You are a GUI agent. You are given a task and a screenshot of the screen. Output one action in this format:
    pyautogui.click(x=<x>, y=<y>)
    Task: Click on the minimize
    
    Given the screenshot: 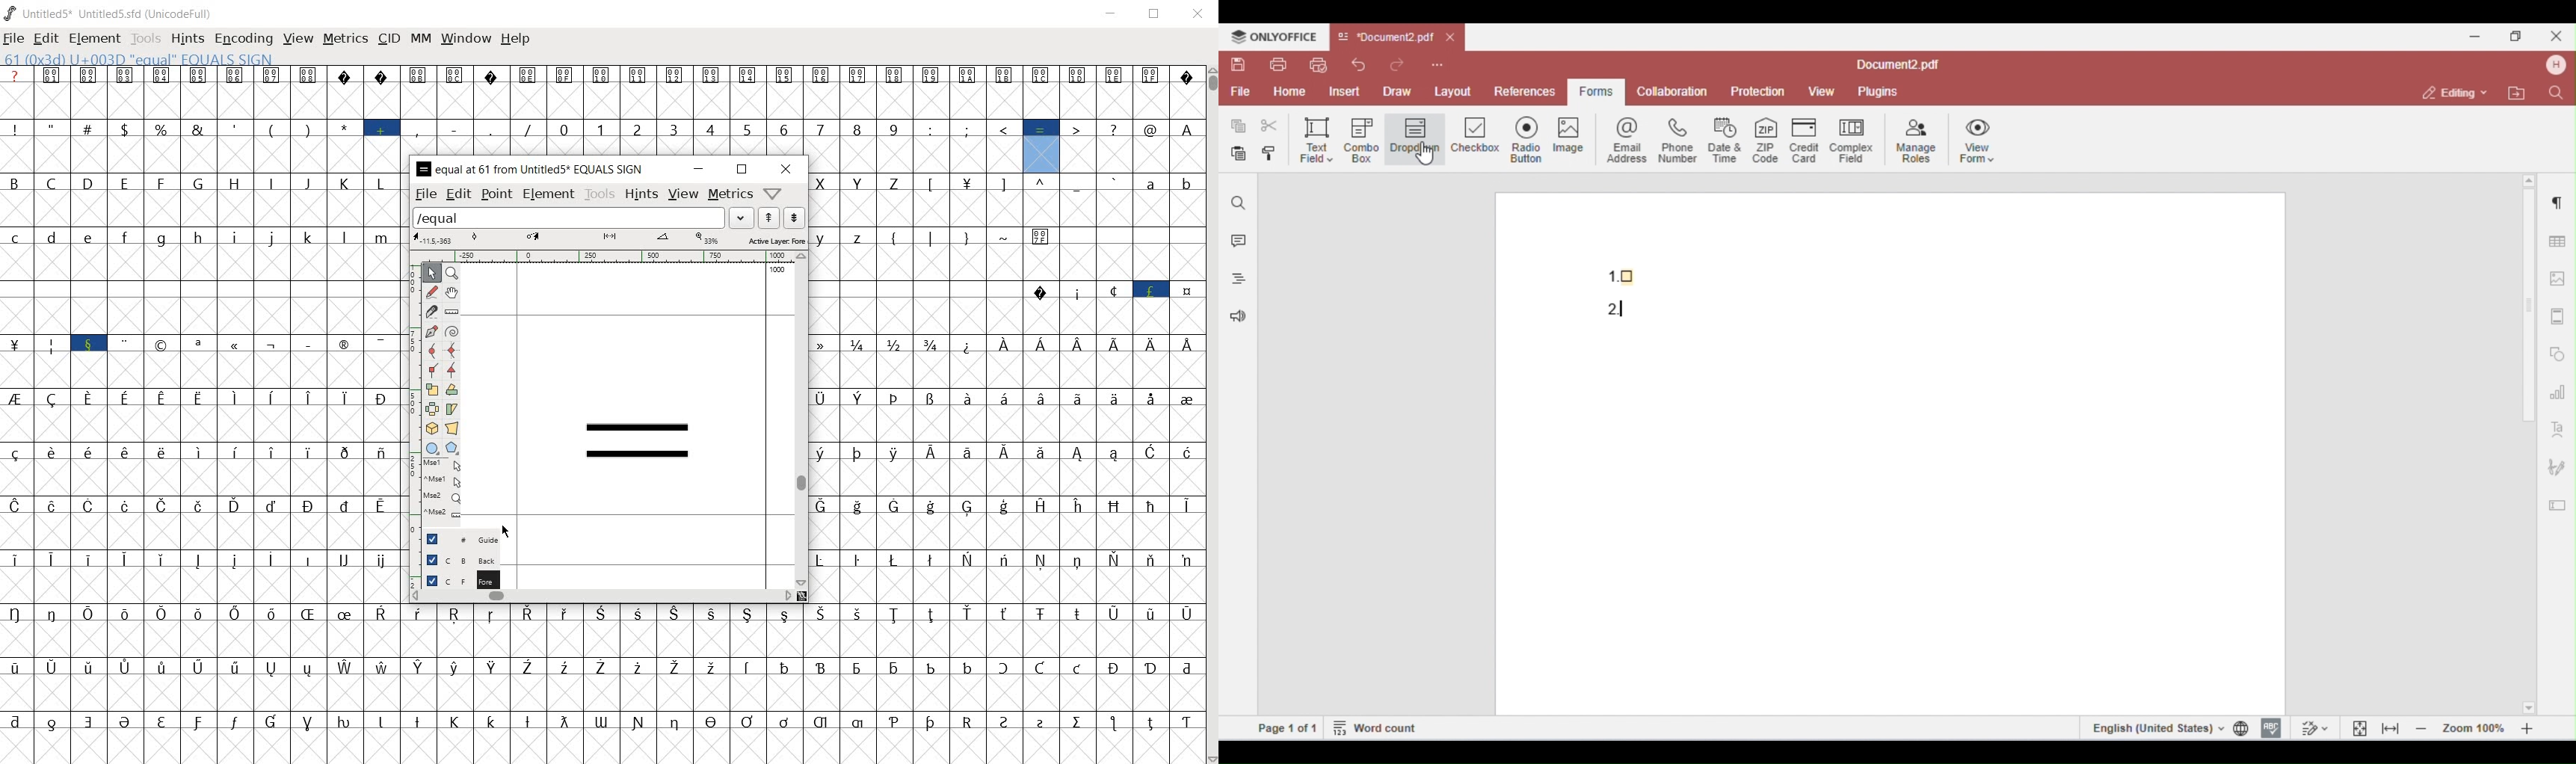 What is the action you would take?
    pyautogui.click(x=698, y=170)
    